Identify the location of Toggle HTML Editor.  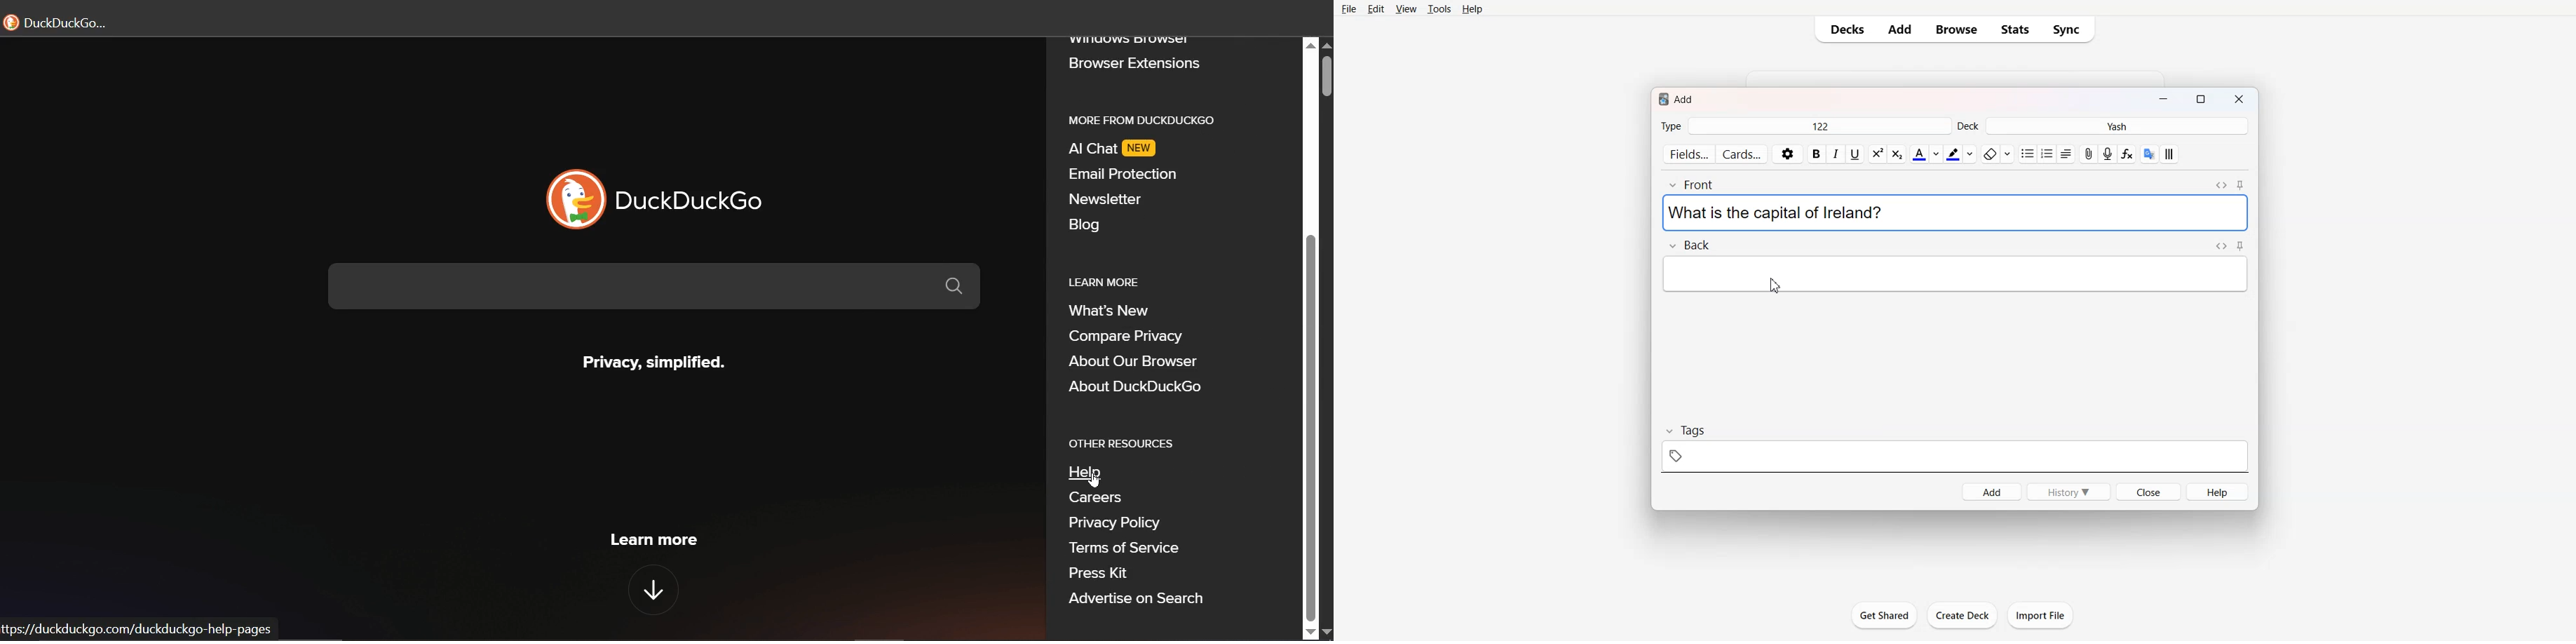
(2221, 185).